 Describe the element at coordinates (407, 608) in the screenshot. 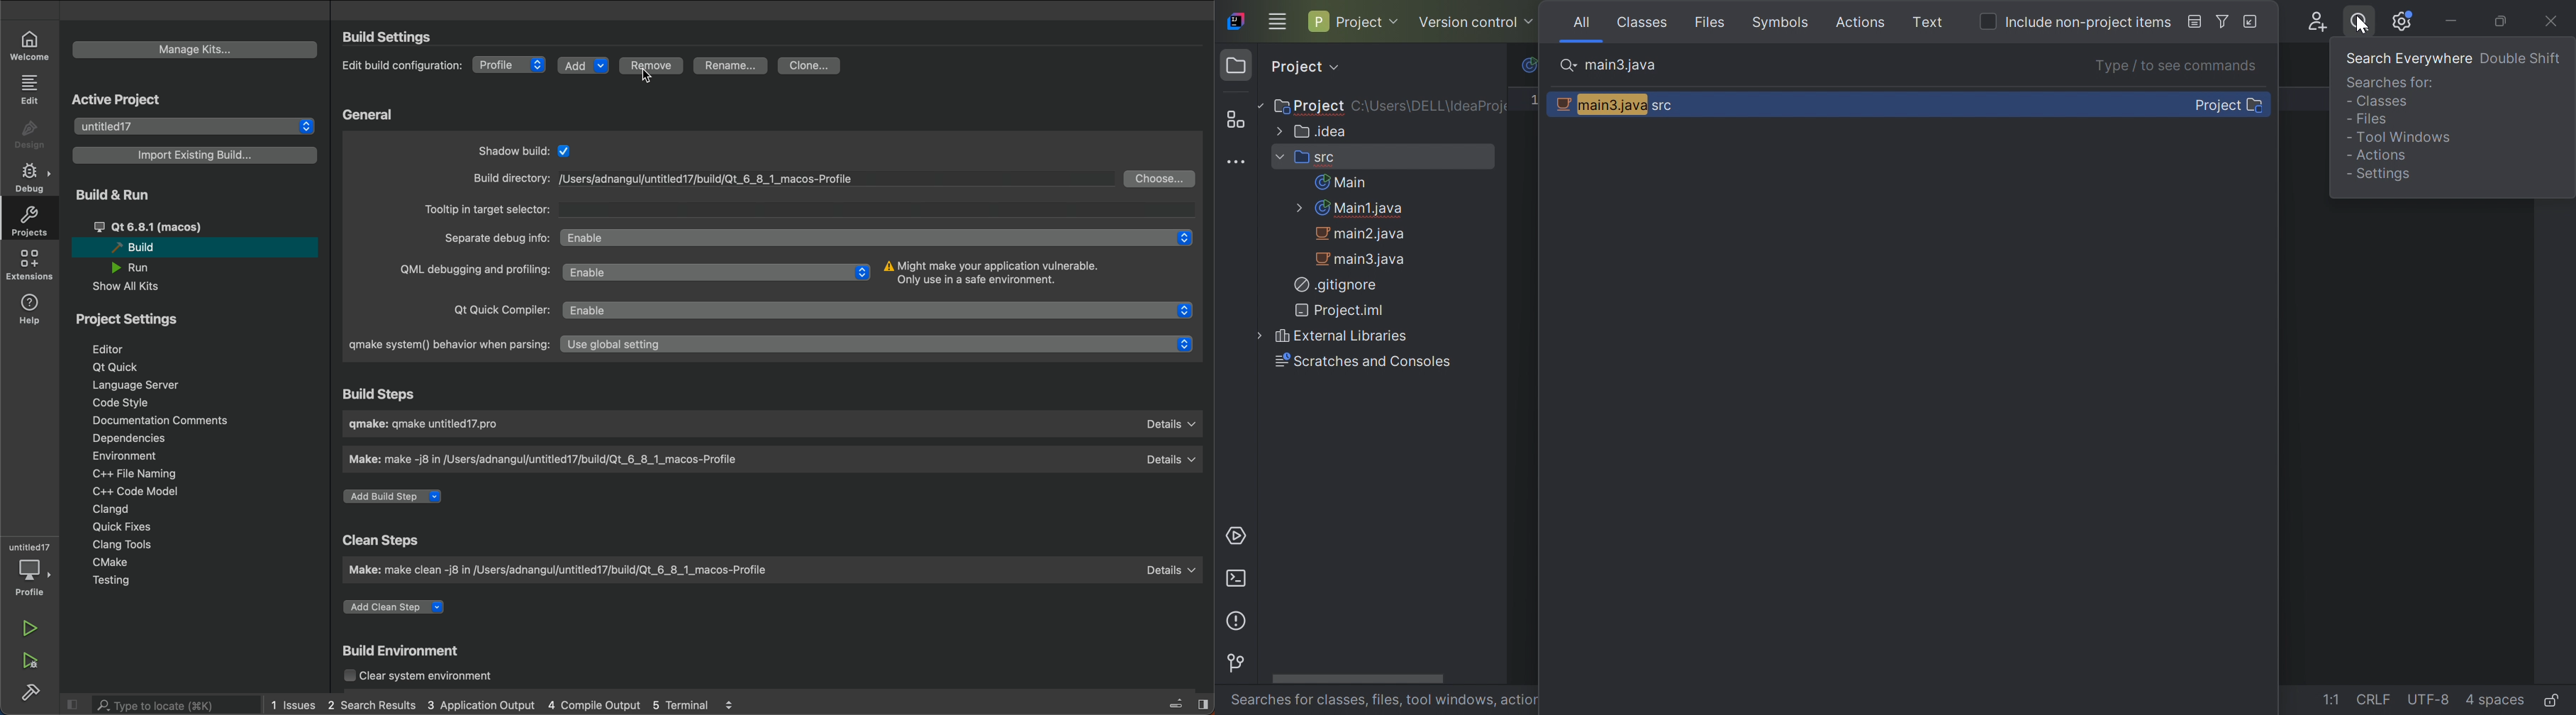

I see `add a step` at that location.